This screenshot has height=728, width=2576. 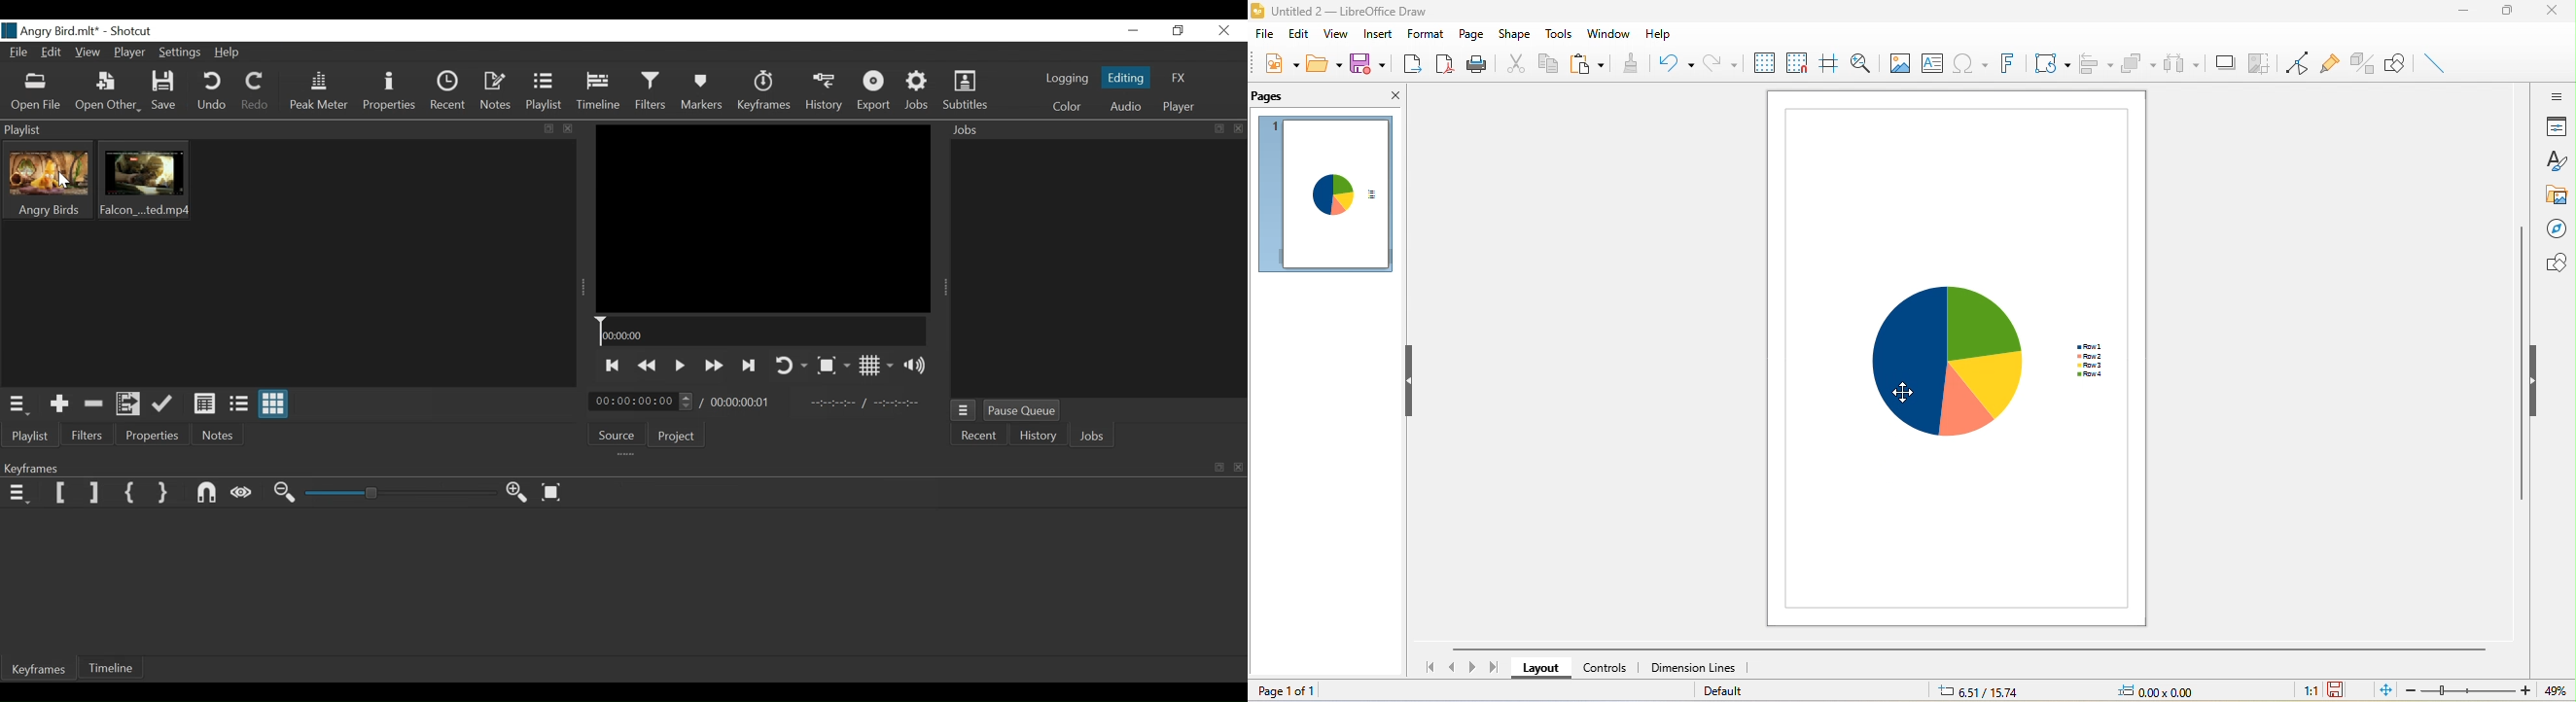 What do you see at coordinates (34, 93) in the screenshot?
I see `Open File` at bounding box center [34, 93].